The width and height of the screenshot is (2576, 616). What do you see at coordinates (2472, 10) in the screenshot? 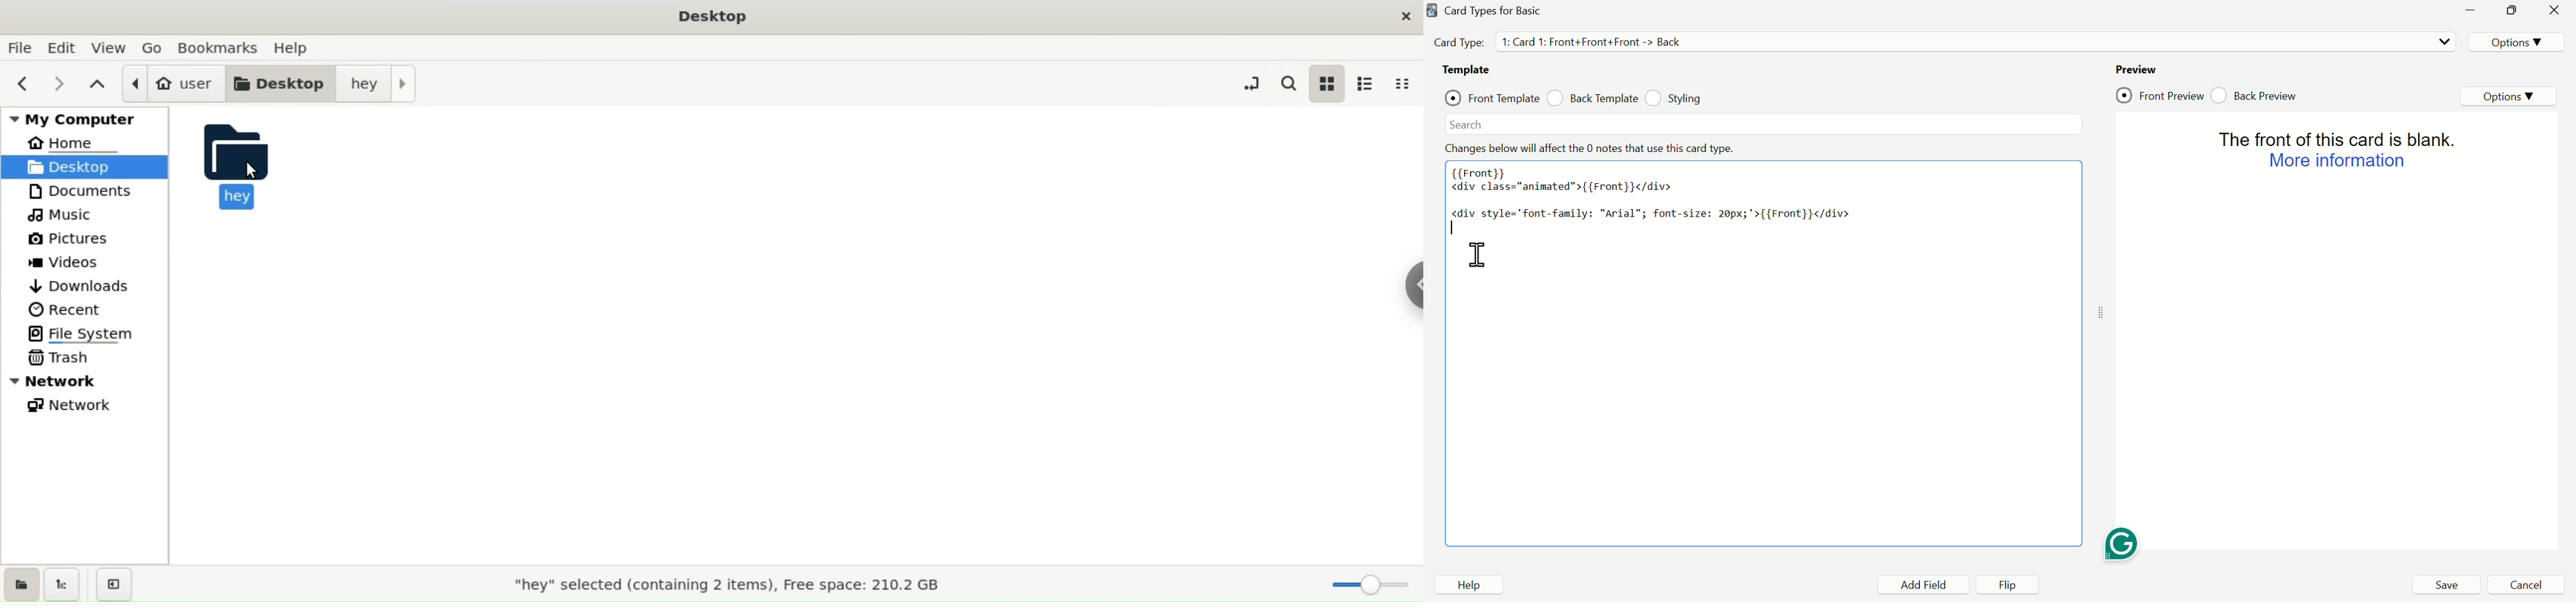
I see `Minimize` at bounding box center [2472, 10].